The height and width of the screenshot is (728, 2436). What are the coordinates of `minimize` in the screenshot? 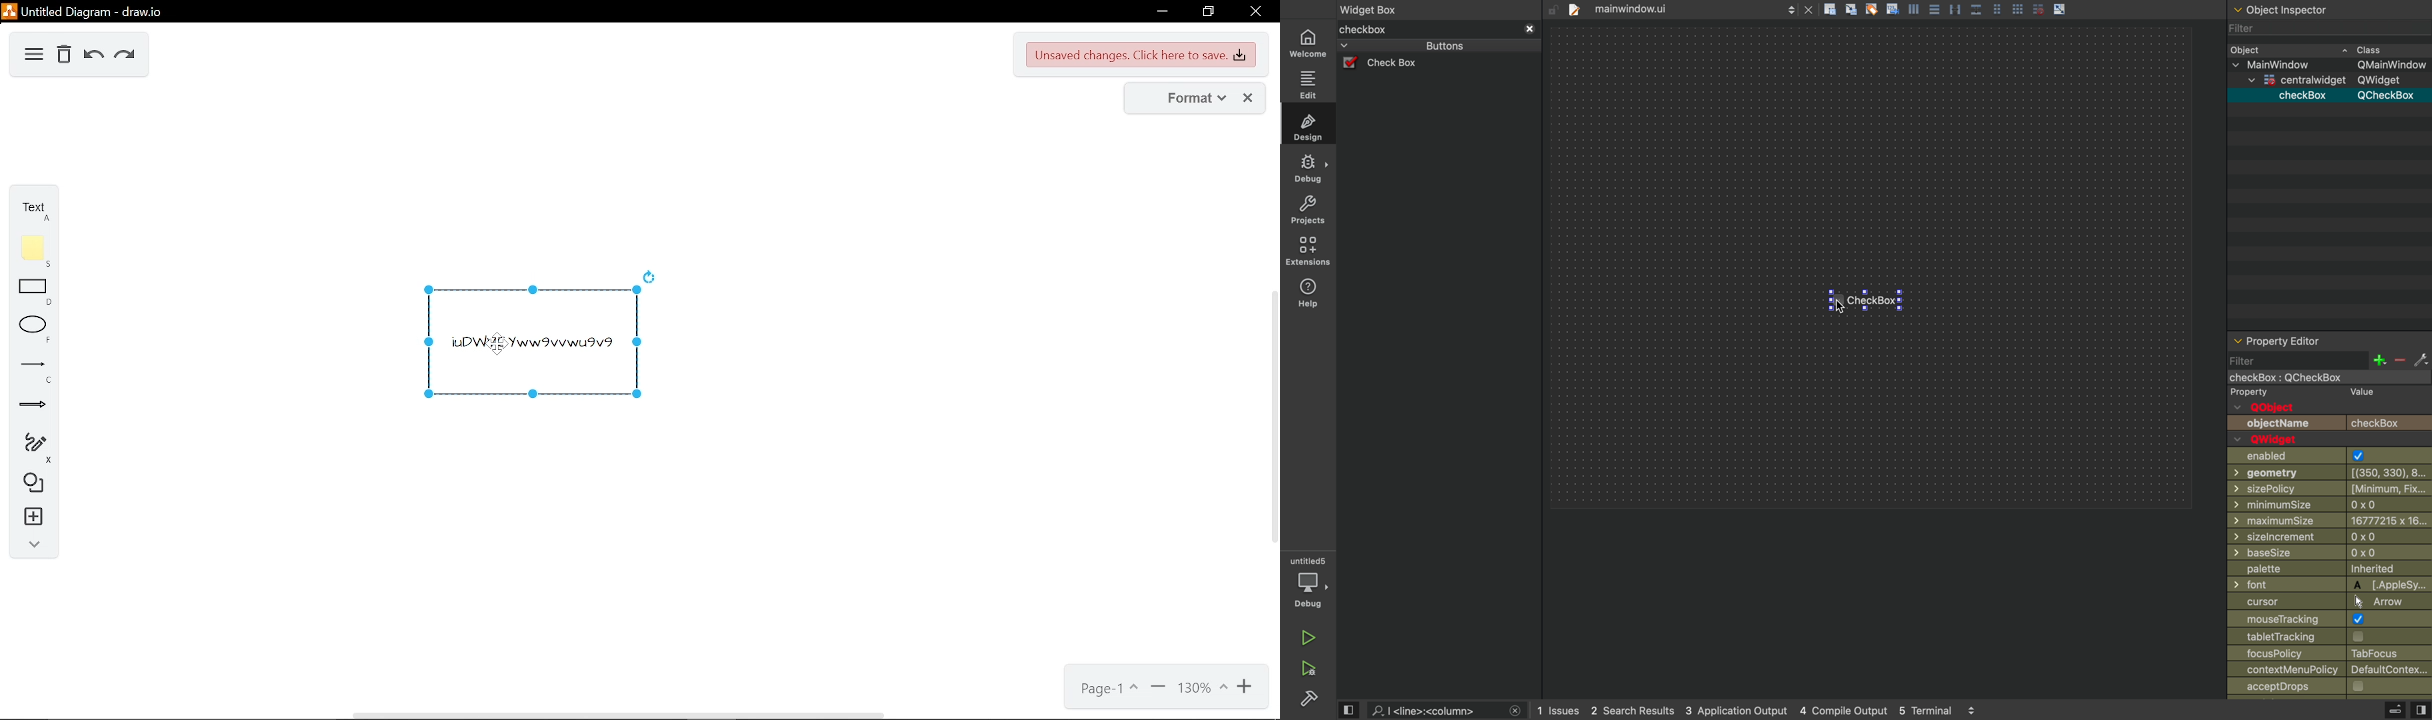 It's located at (1162, 13).